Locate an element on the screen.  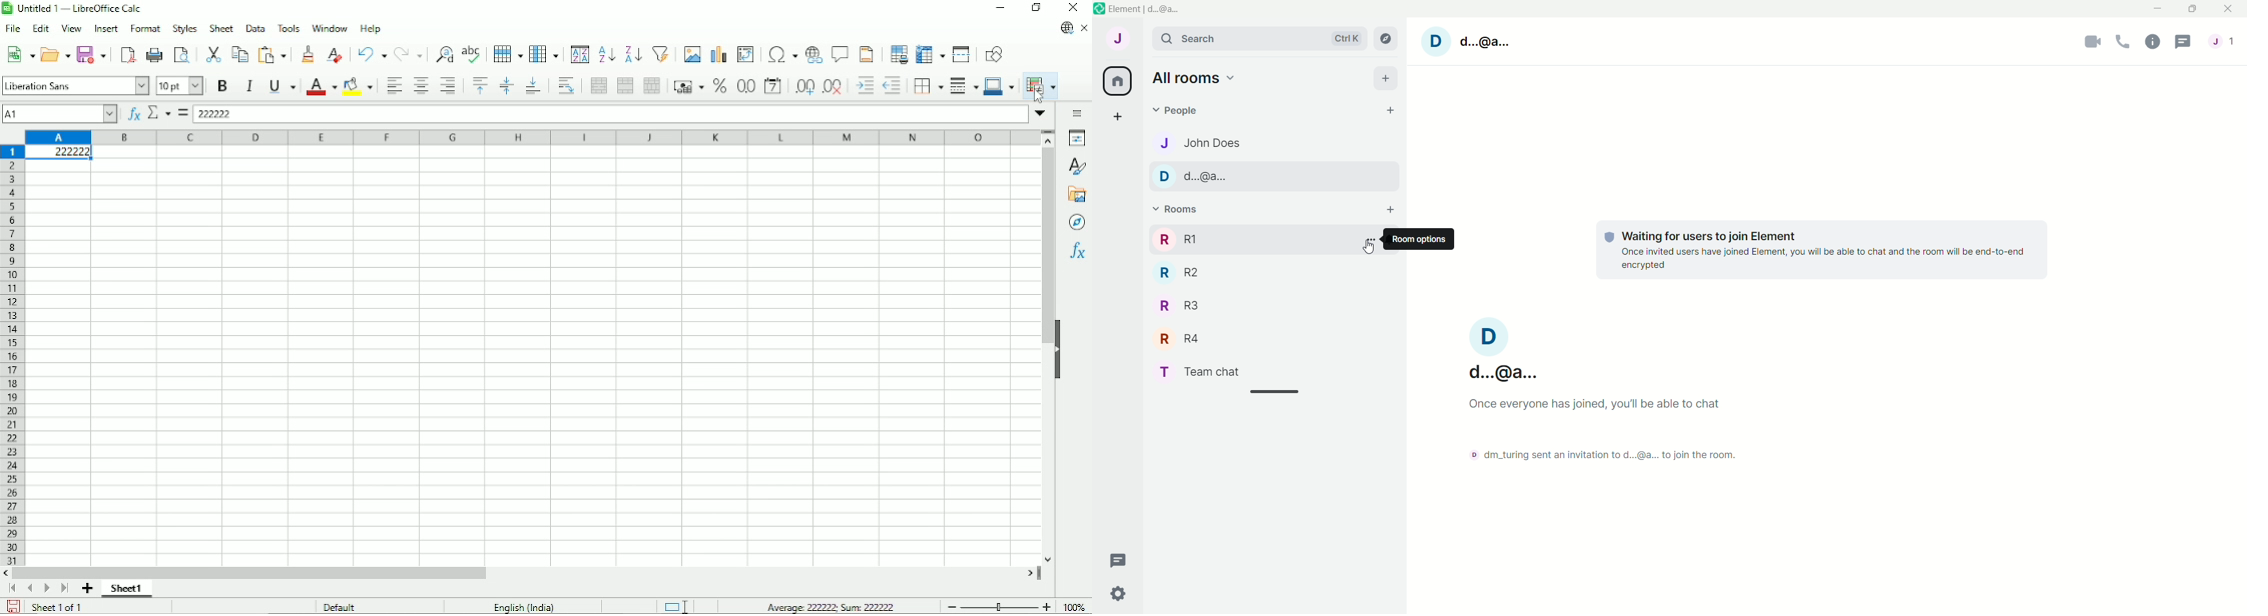
Sort ascending is located at coordinates (606, 54).